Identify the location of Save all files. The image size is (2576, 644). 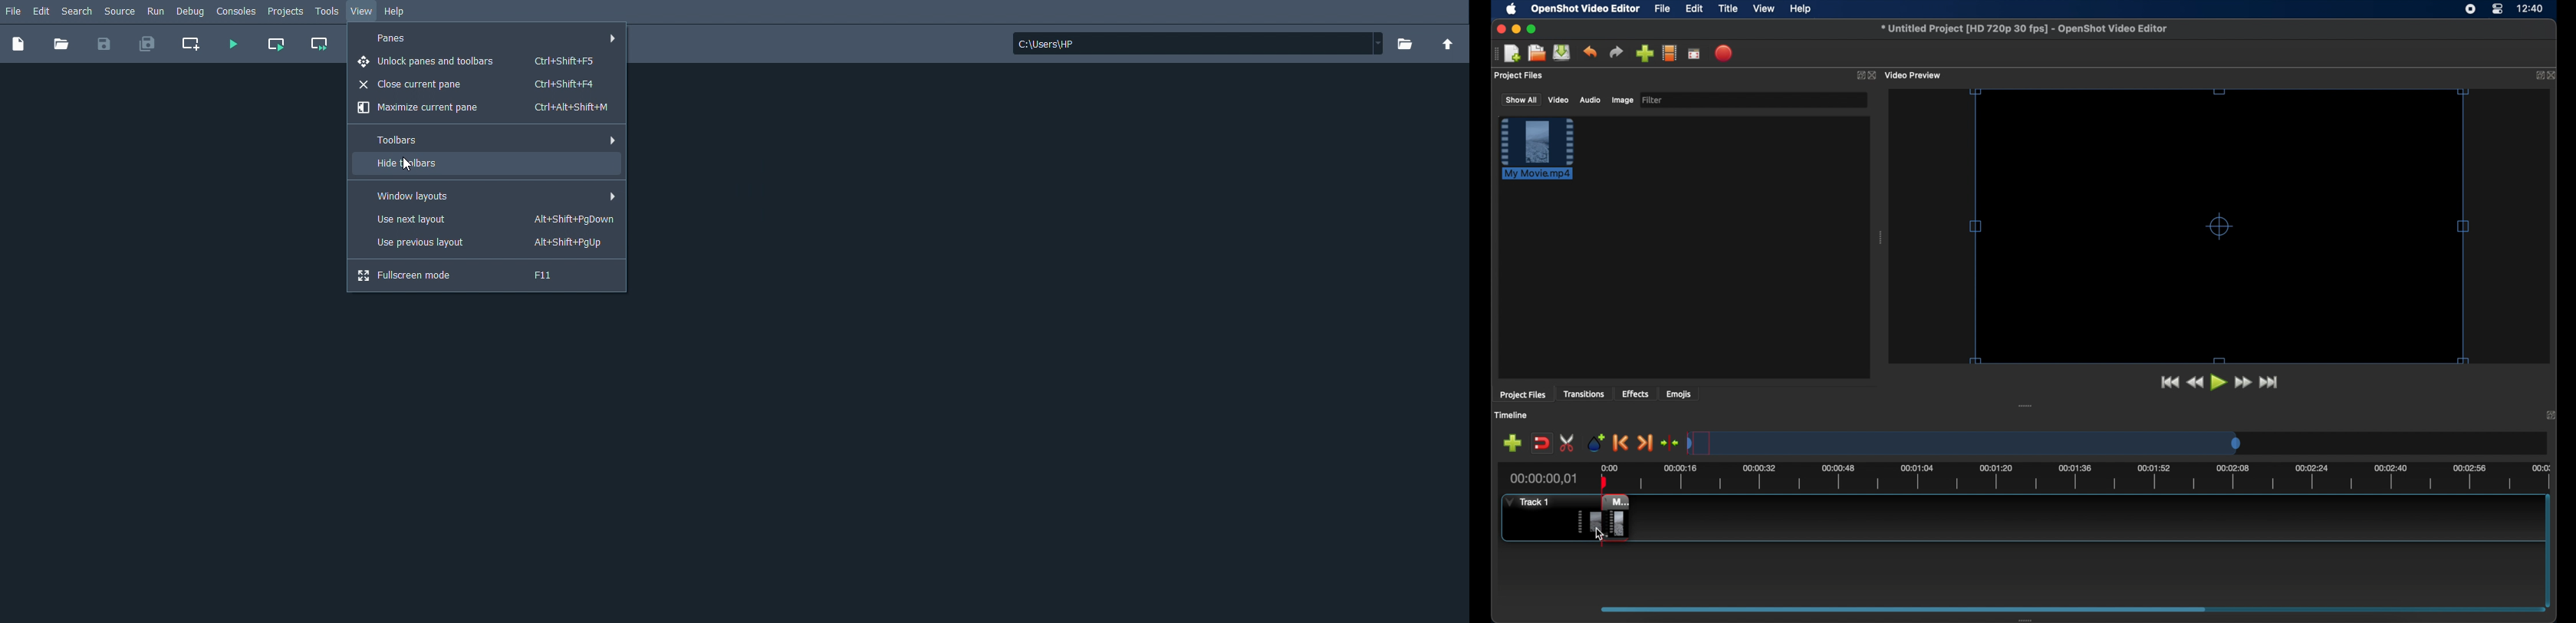
(148, 44).